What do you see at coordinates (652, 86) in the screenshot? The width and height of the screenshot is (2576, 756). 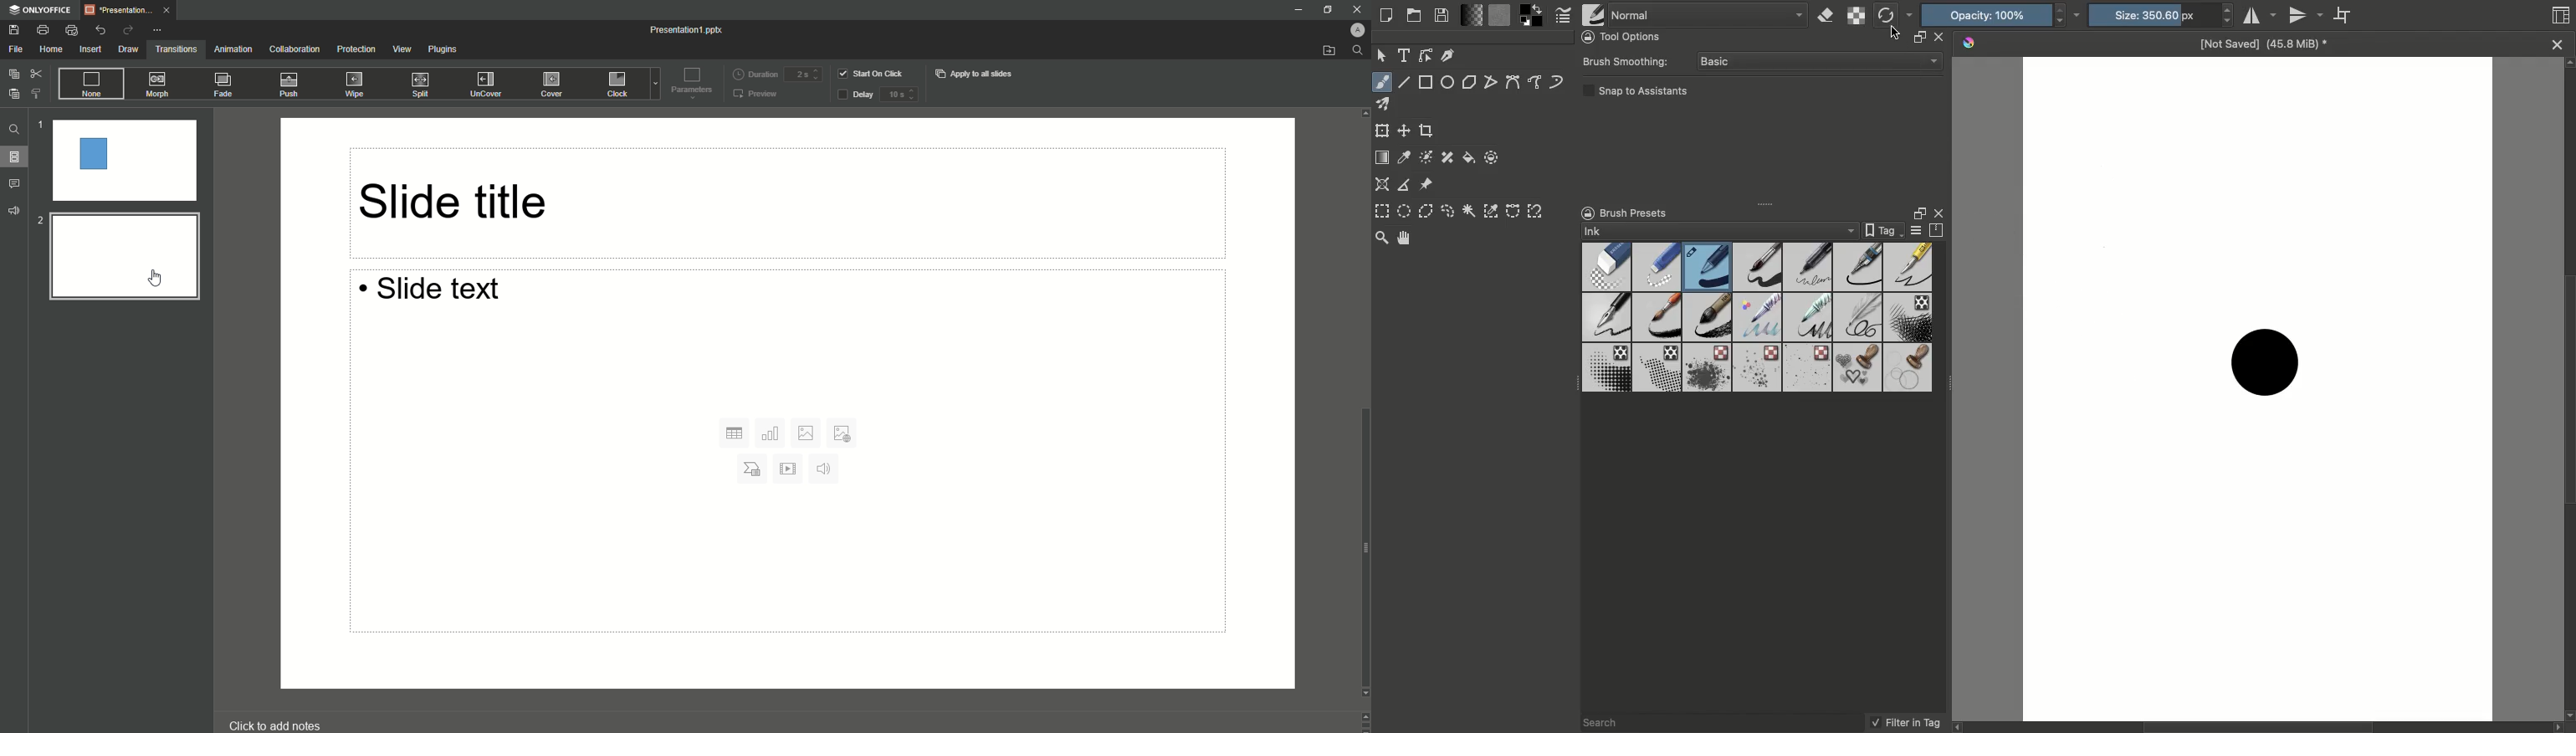 I see `Drop down menu` at bounding box center [652, 86].